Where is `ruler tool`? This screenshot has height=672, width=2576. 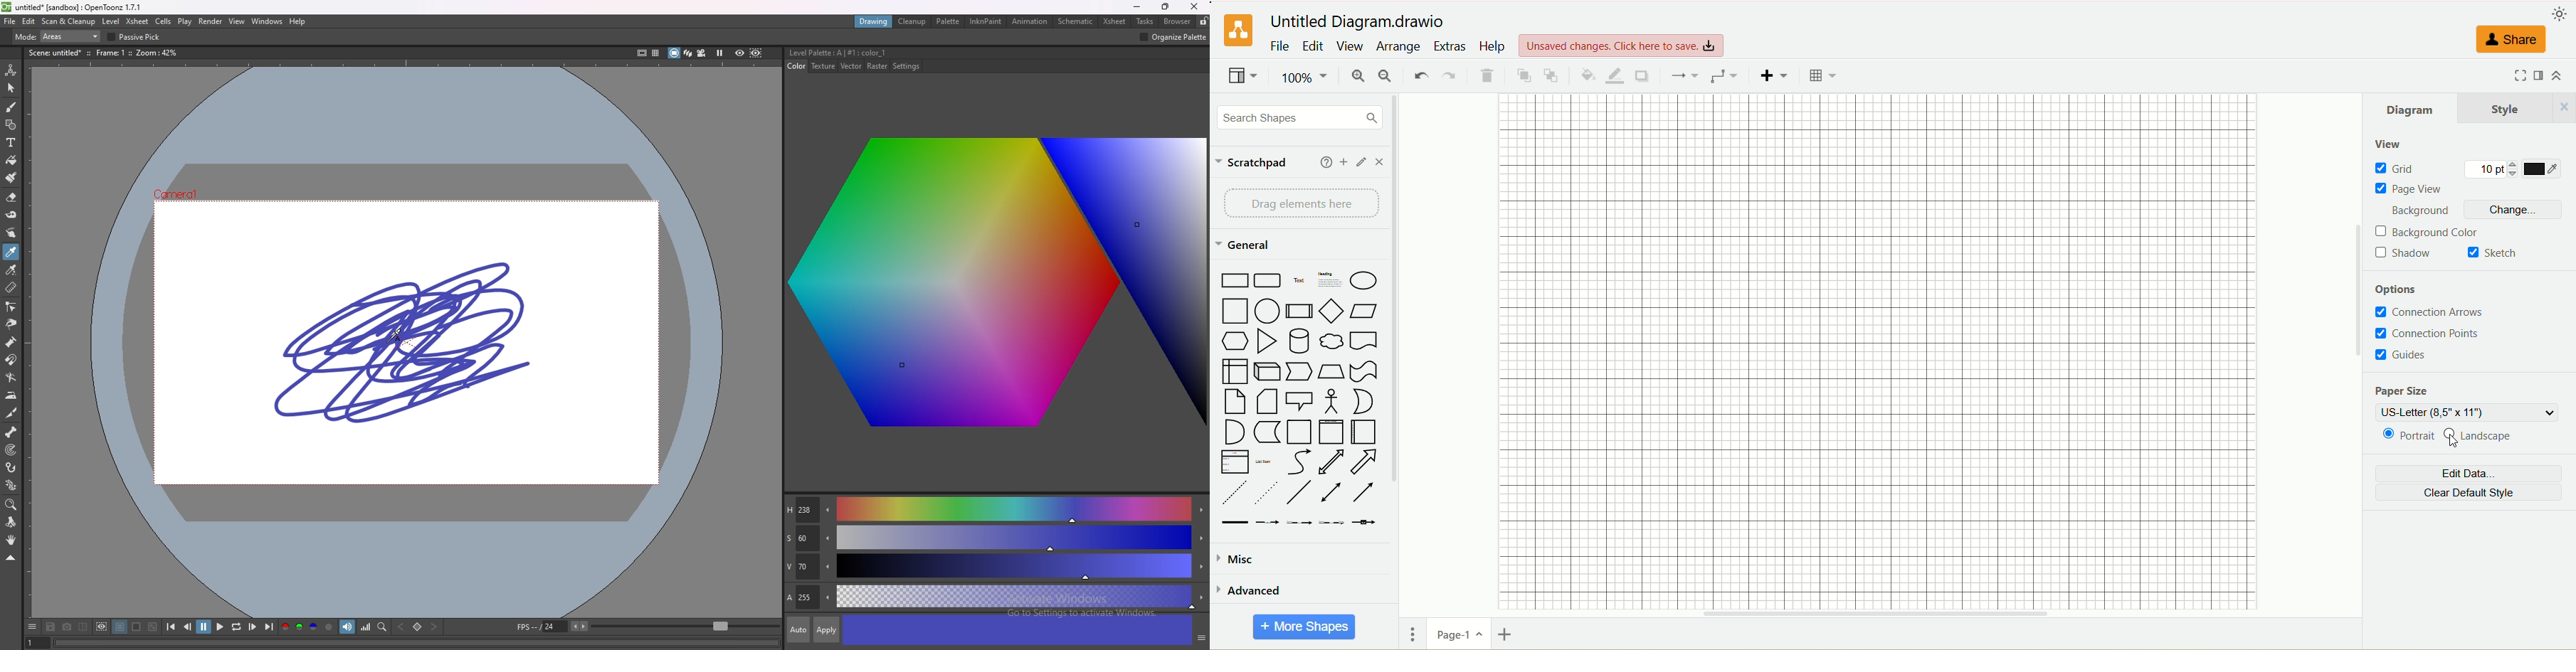 ruler tool is located at coordinates (11, 288).